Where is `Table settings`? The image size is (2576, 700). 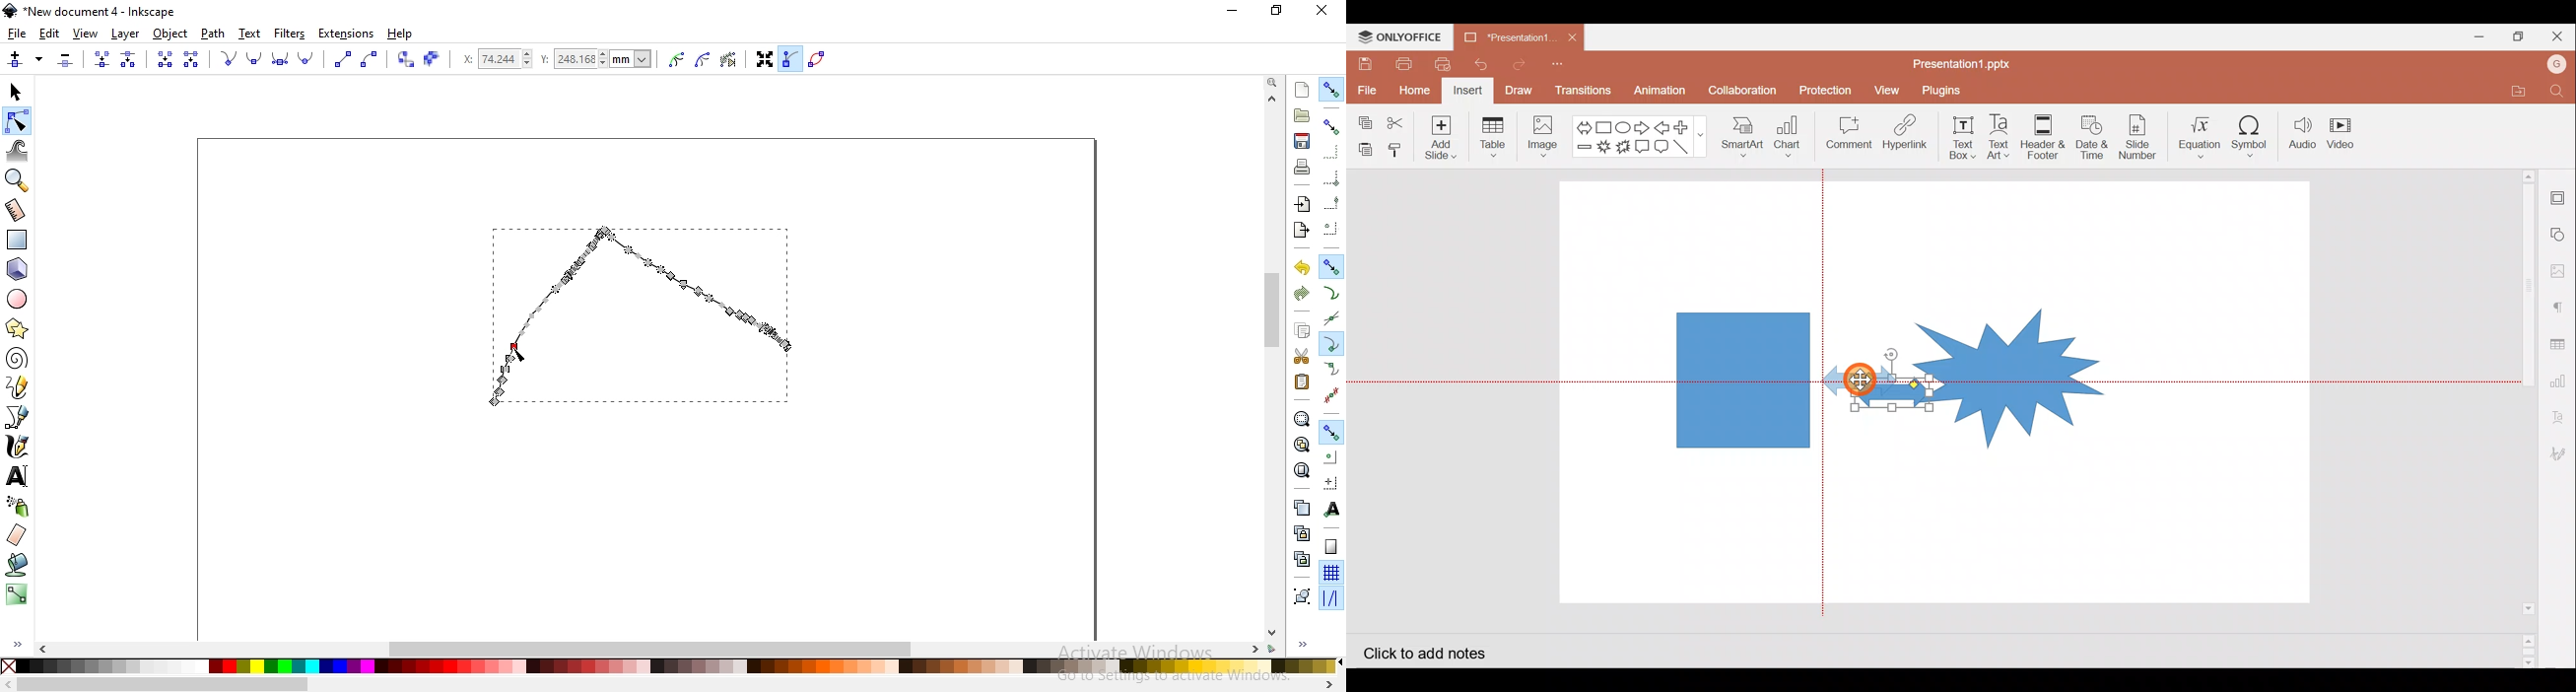
Table settings is located at coordinates (2559, 341).